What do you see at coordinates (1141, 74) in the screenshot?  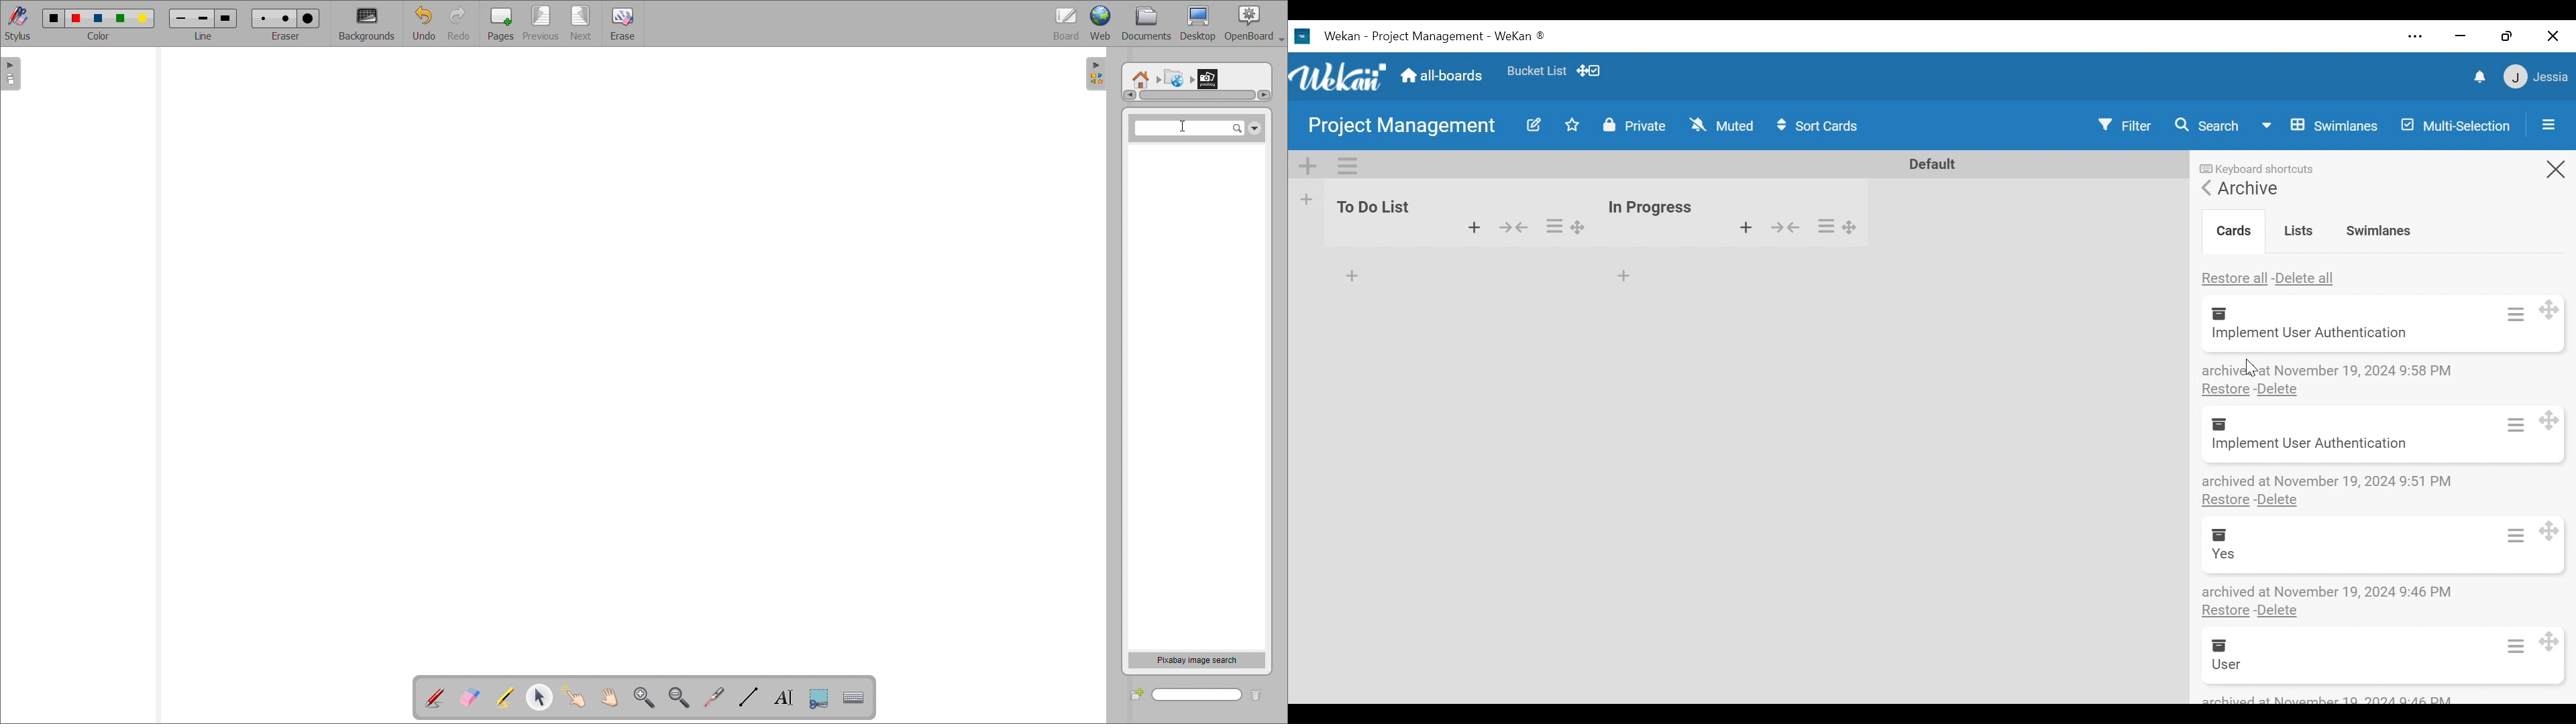 I see `Root` at bounding box center [1141, 74].